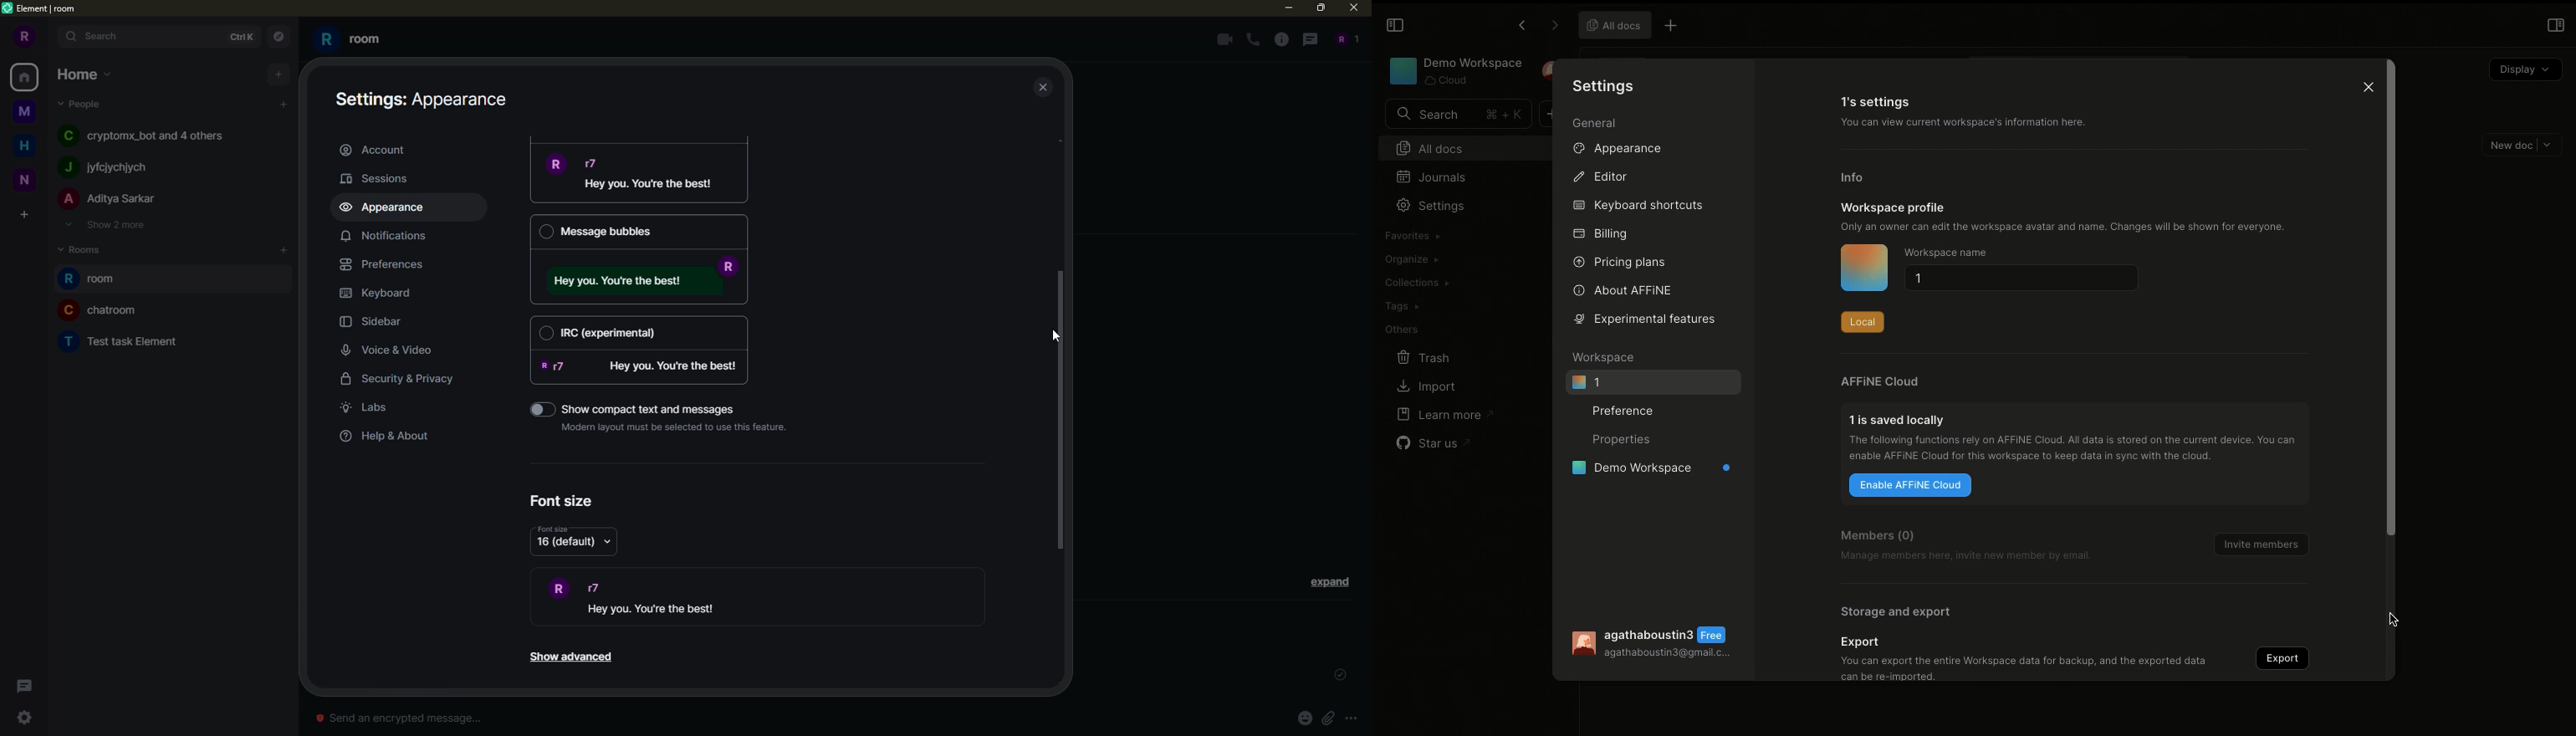 This screenshot has width=2576, height=756. What do you see at coordinates (1858, 643) in the screenshot?
I see `Export` at bounding box center [1858, 643].